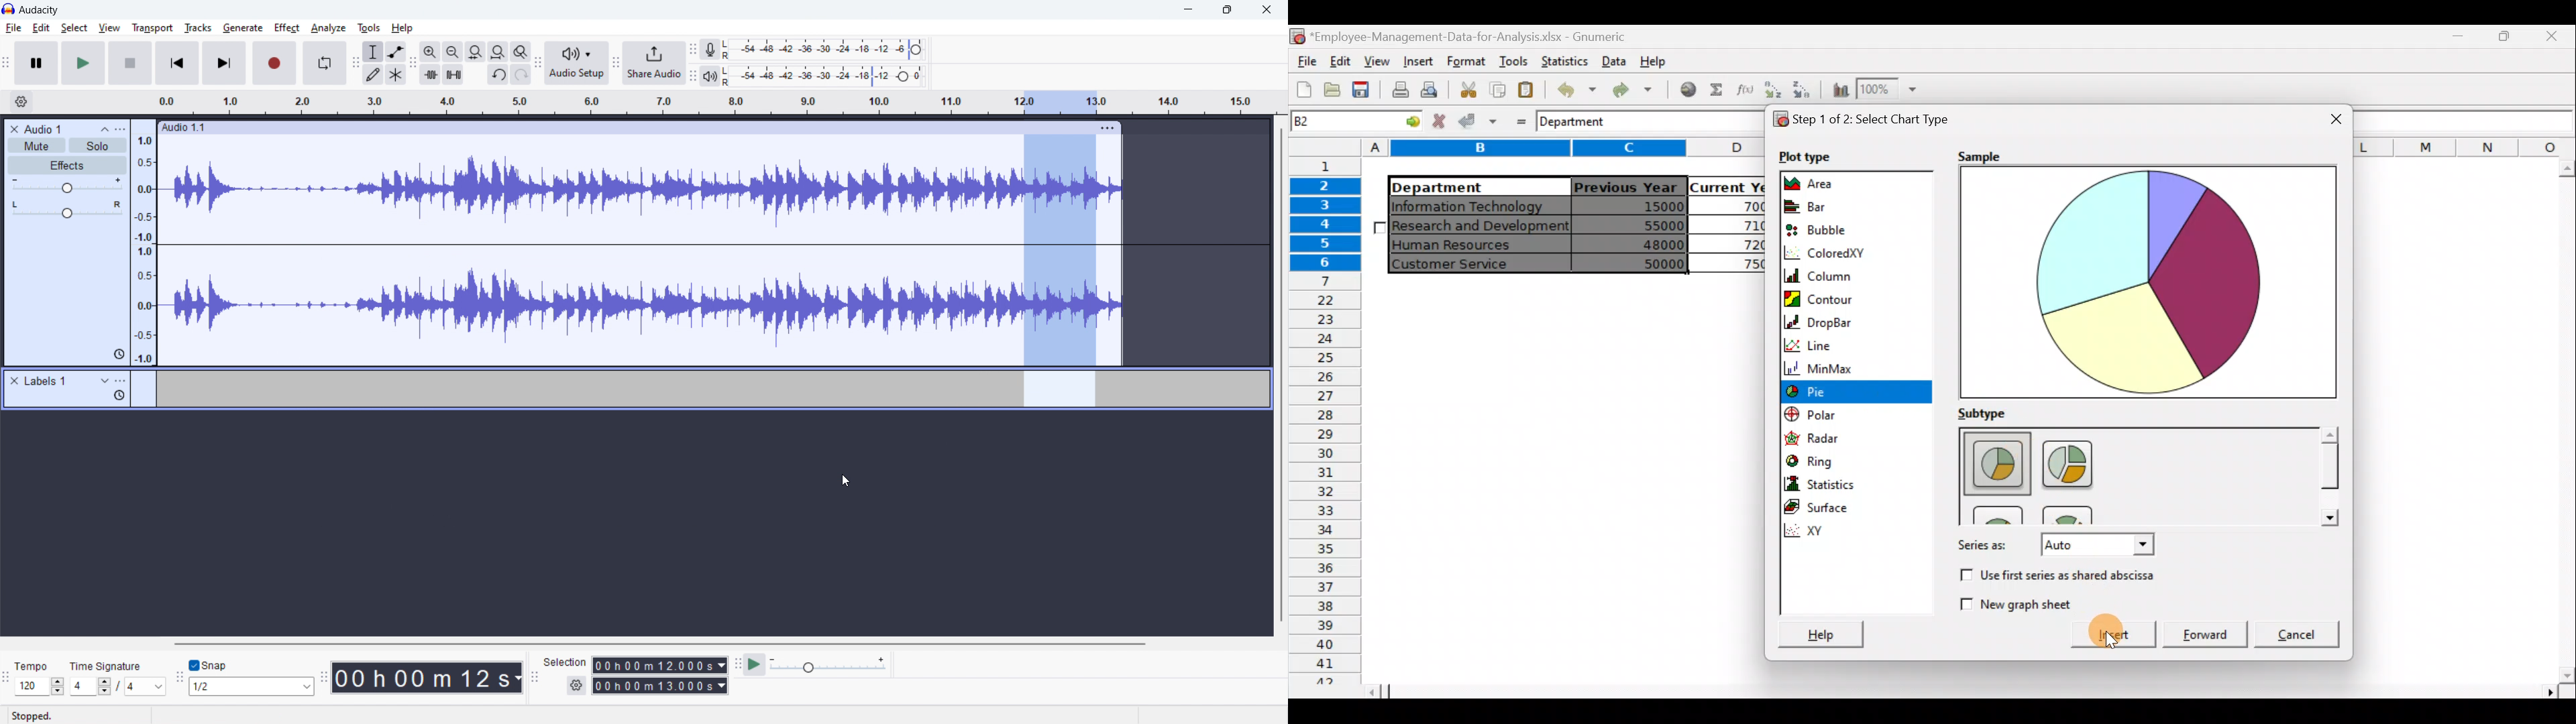  I want to click on Plot Preview, so click(2148, 284).